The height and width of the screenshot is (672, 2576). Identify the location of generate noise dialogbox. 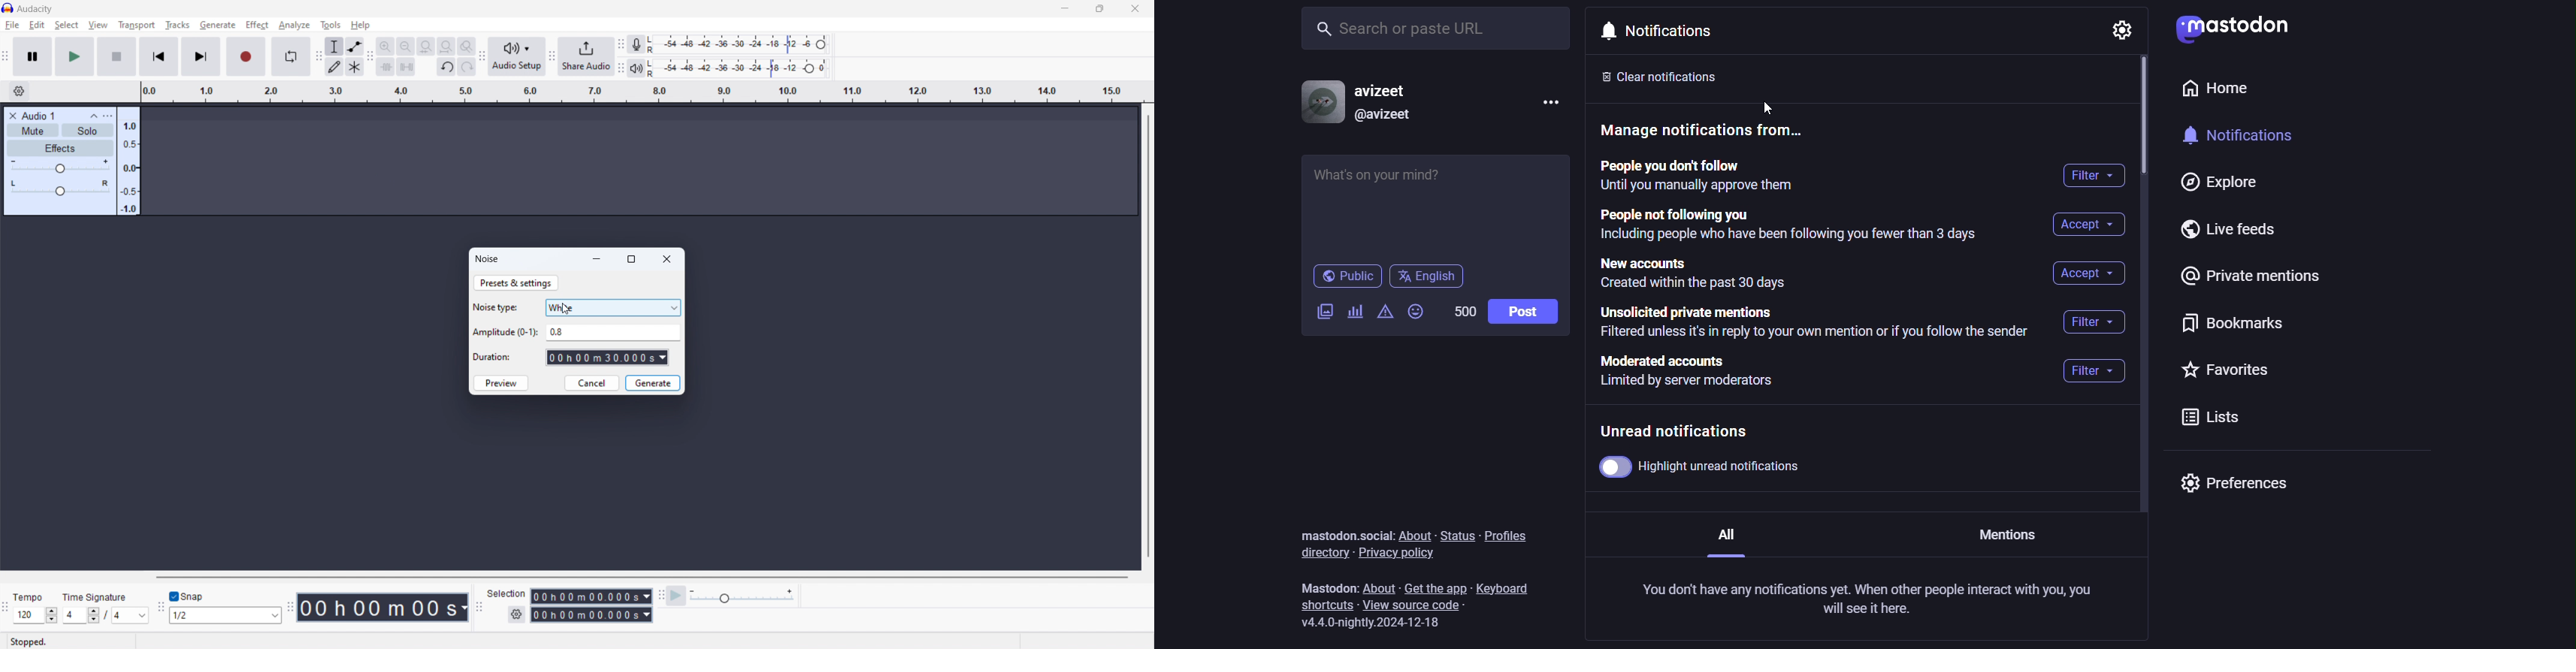
(488, 259).